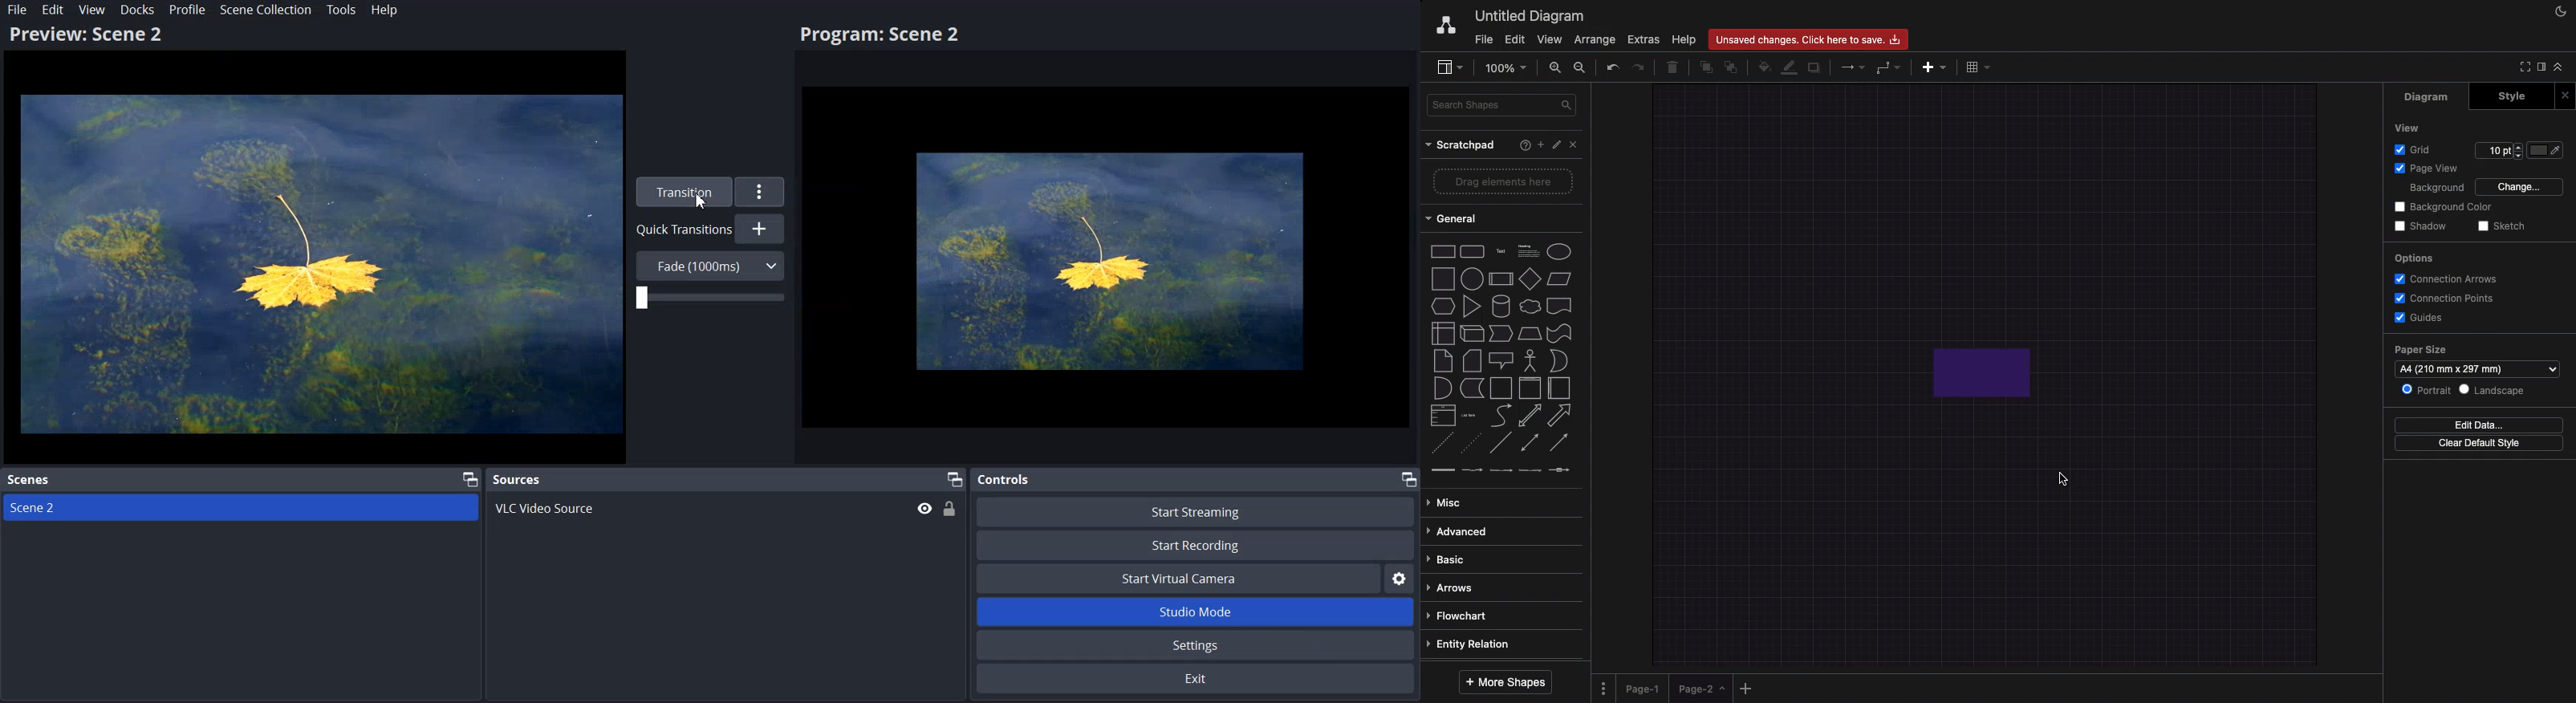 This screenshot has height=728, width=2576. What do you see at coordinates (53, 10) in the screenshot?
I see `Edit` at bounding box center [53, 10].